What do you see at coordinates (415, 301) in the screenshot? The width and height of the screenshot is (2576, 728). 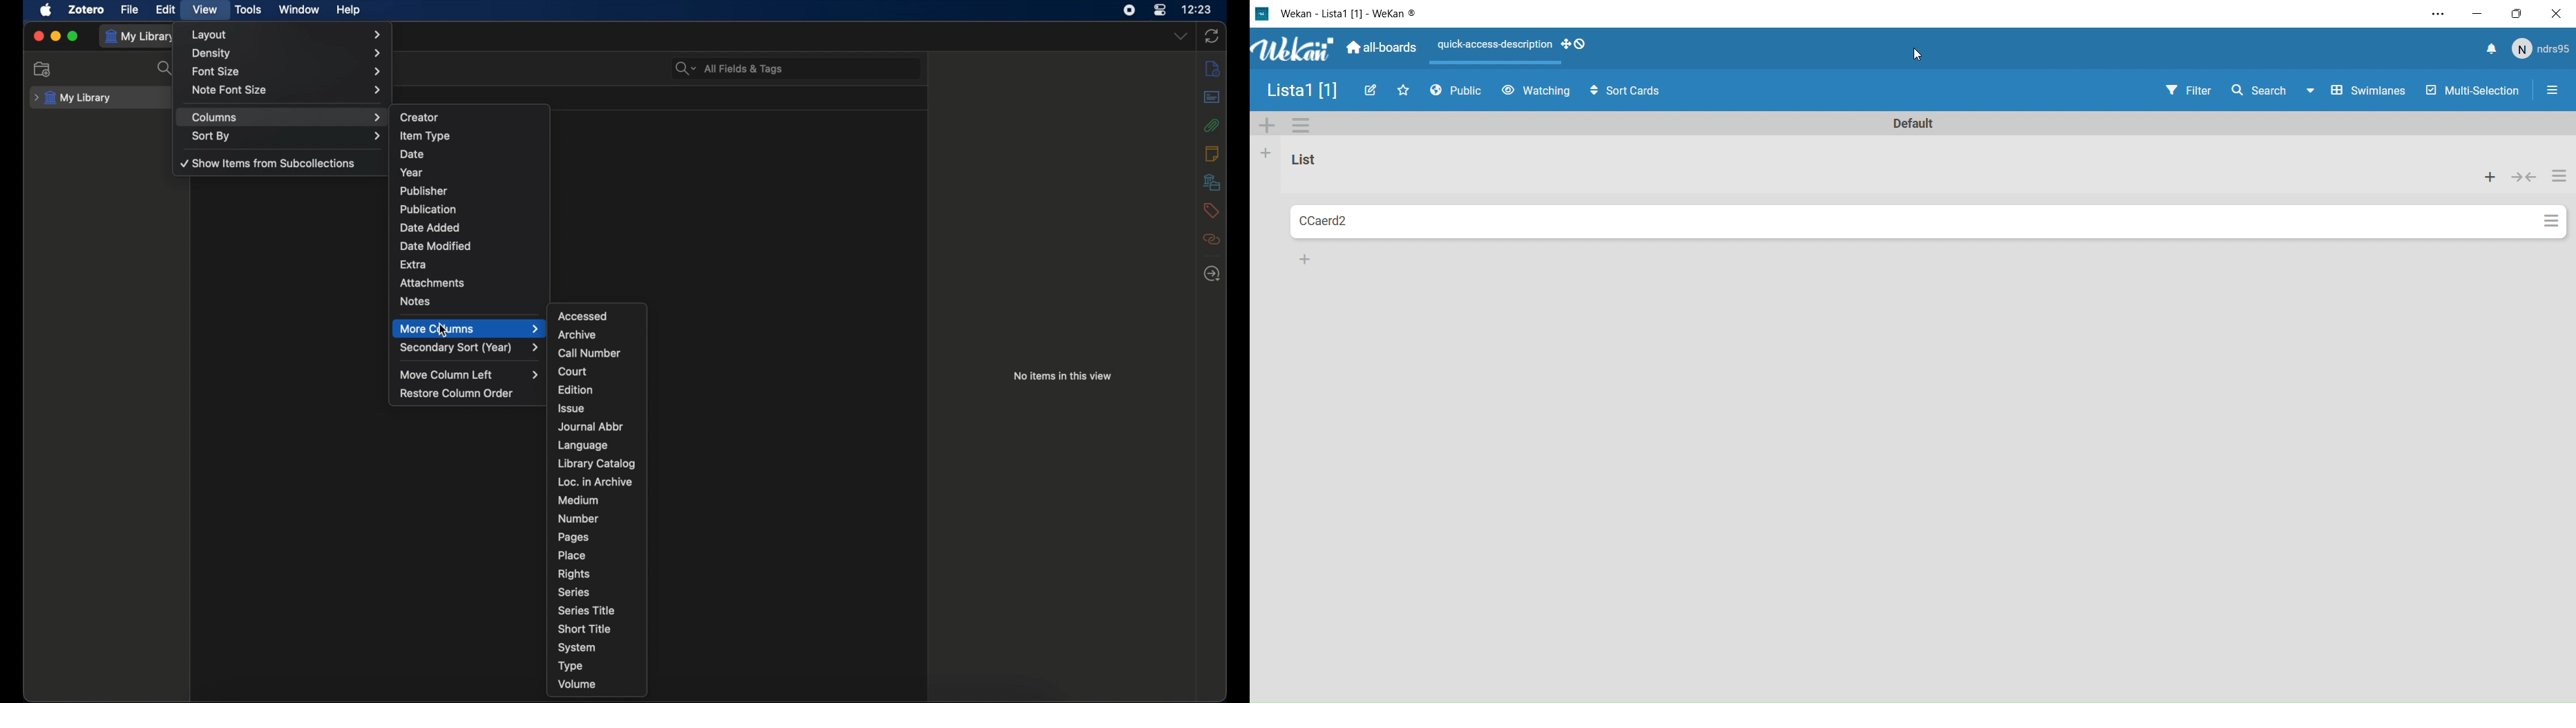 I see `notes` at bounding box center [415, 301].